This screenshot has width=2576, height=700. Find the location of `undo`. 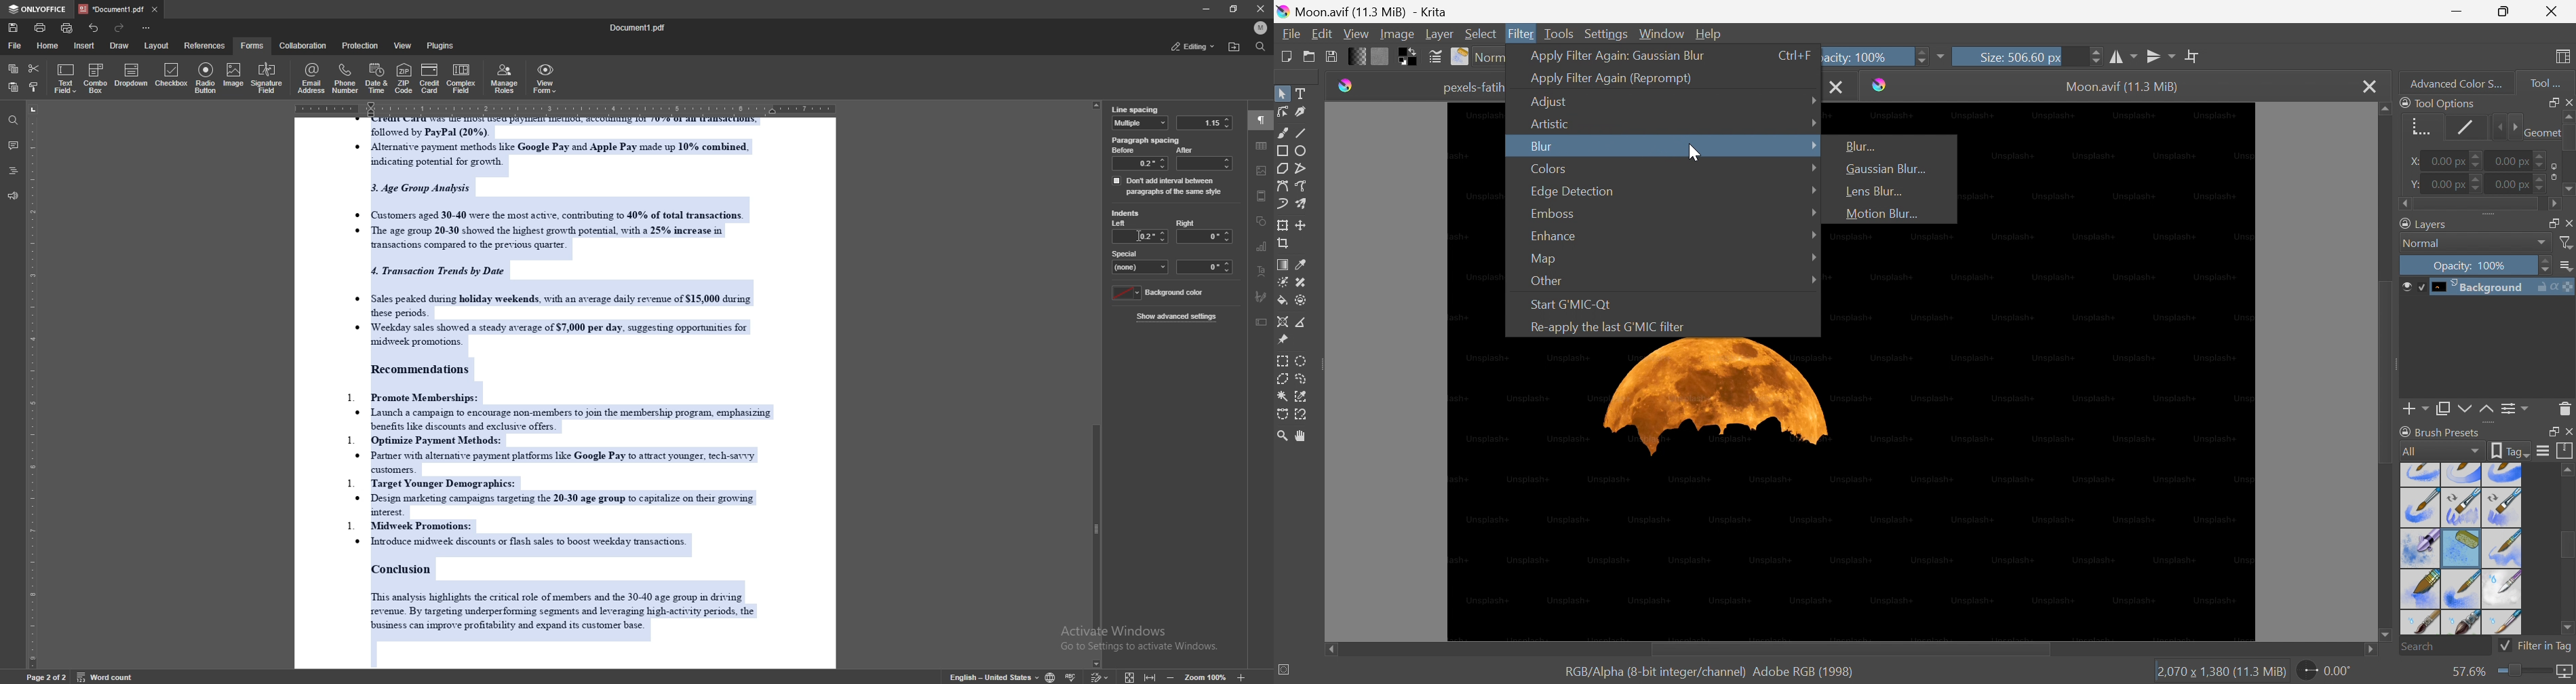

undo is located at coordinates (94, 28).